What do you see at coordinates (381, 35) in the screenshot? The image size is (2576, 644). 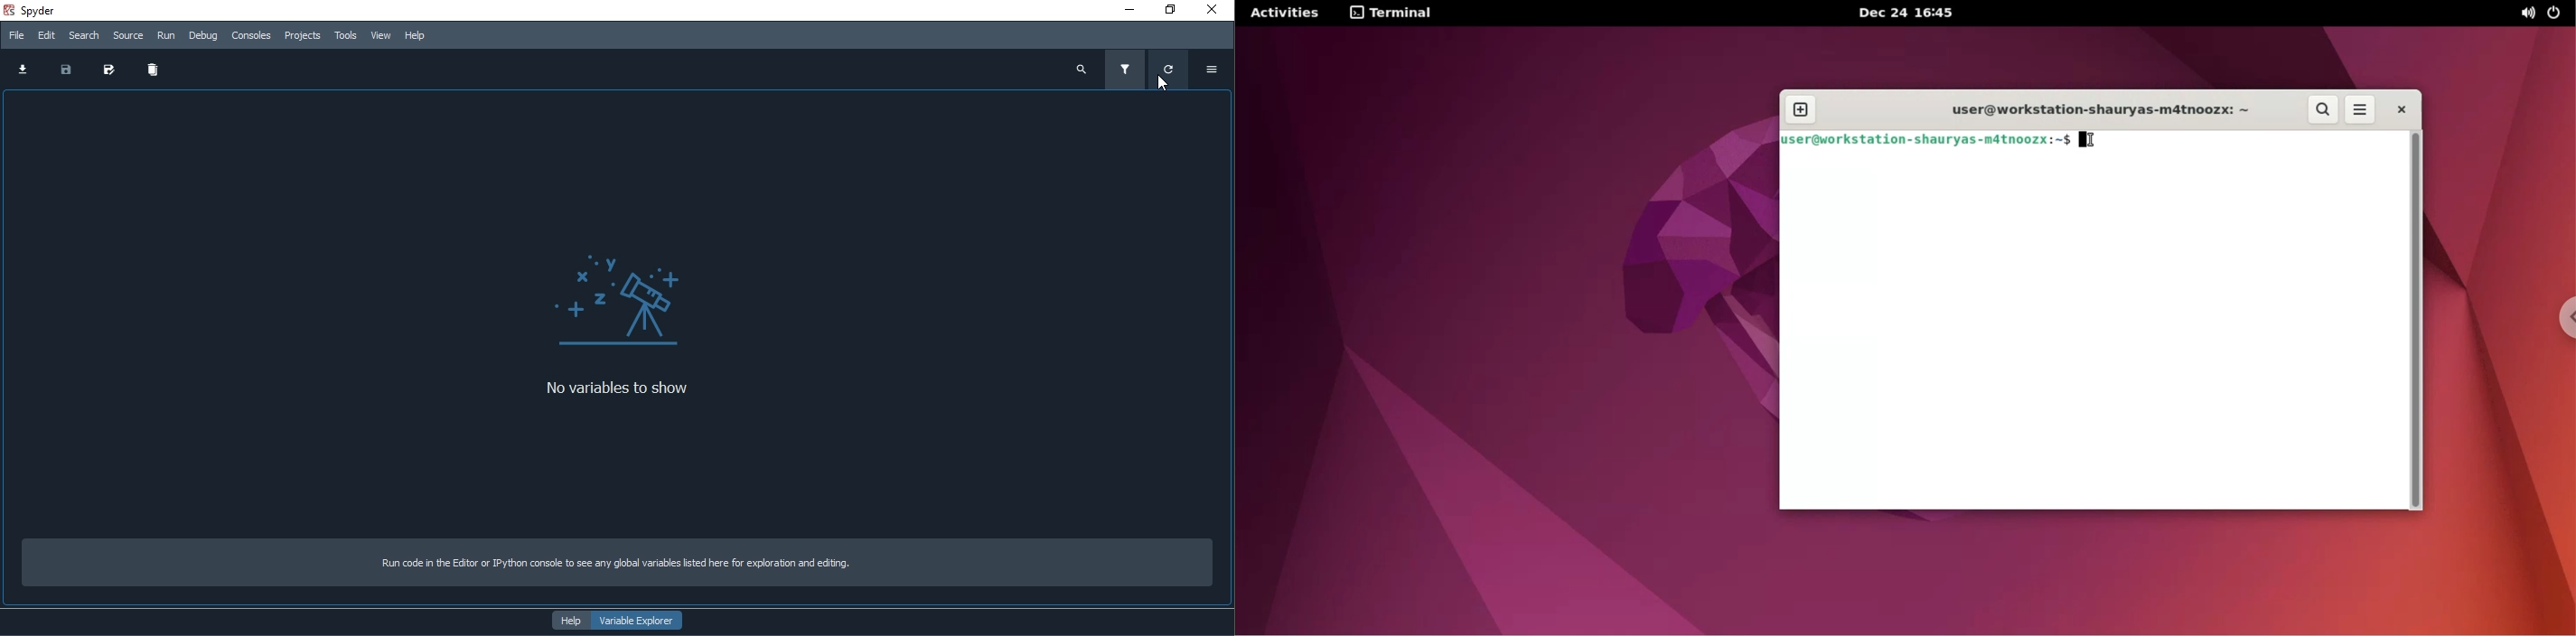 I see `View` at bounding box center [381, 35].